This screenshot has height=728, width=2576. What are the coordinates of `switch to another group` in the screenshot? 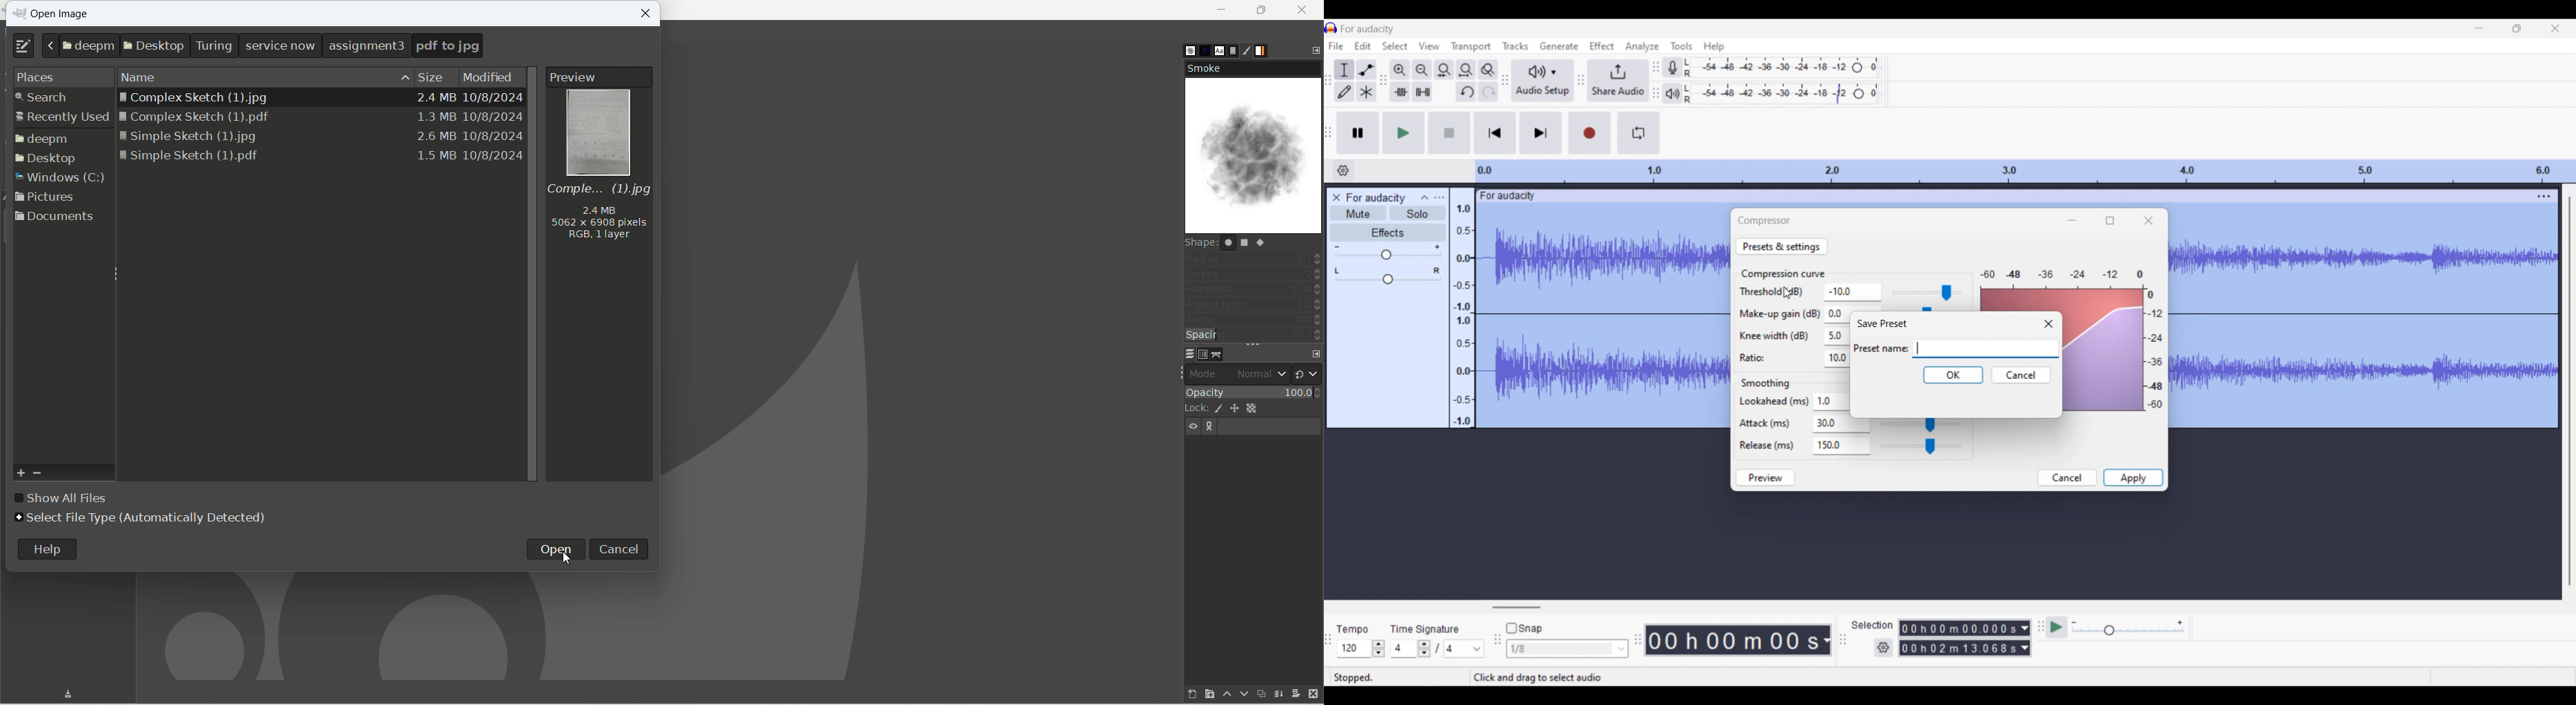 It's located at (1307, 373).